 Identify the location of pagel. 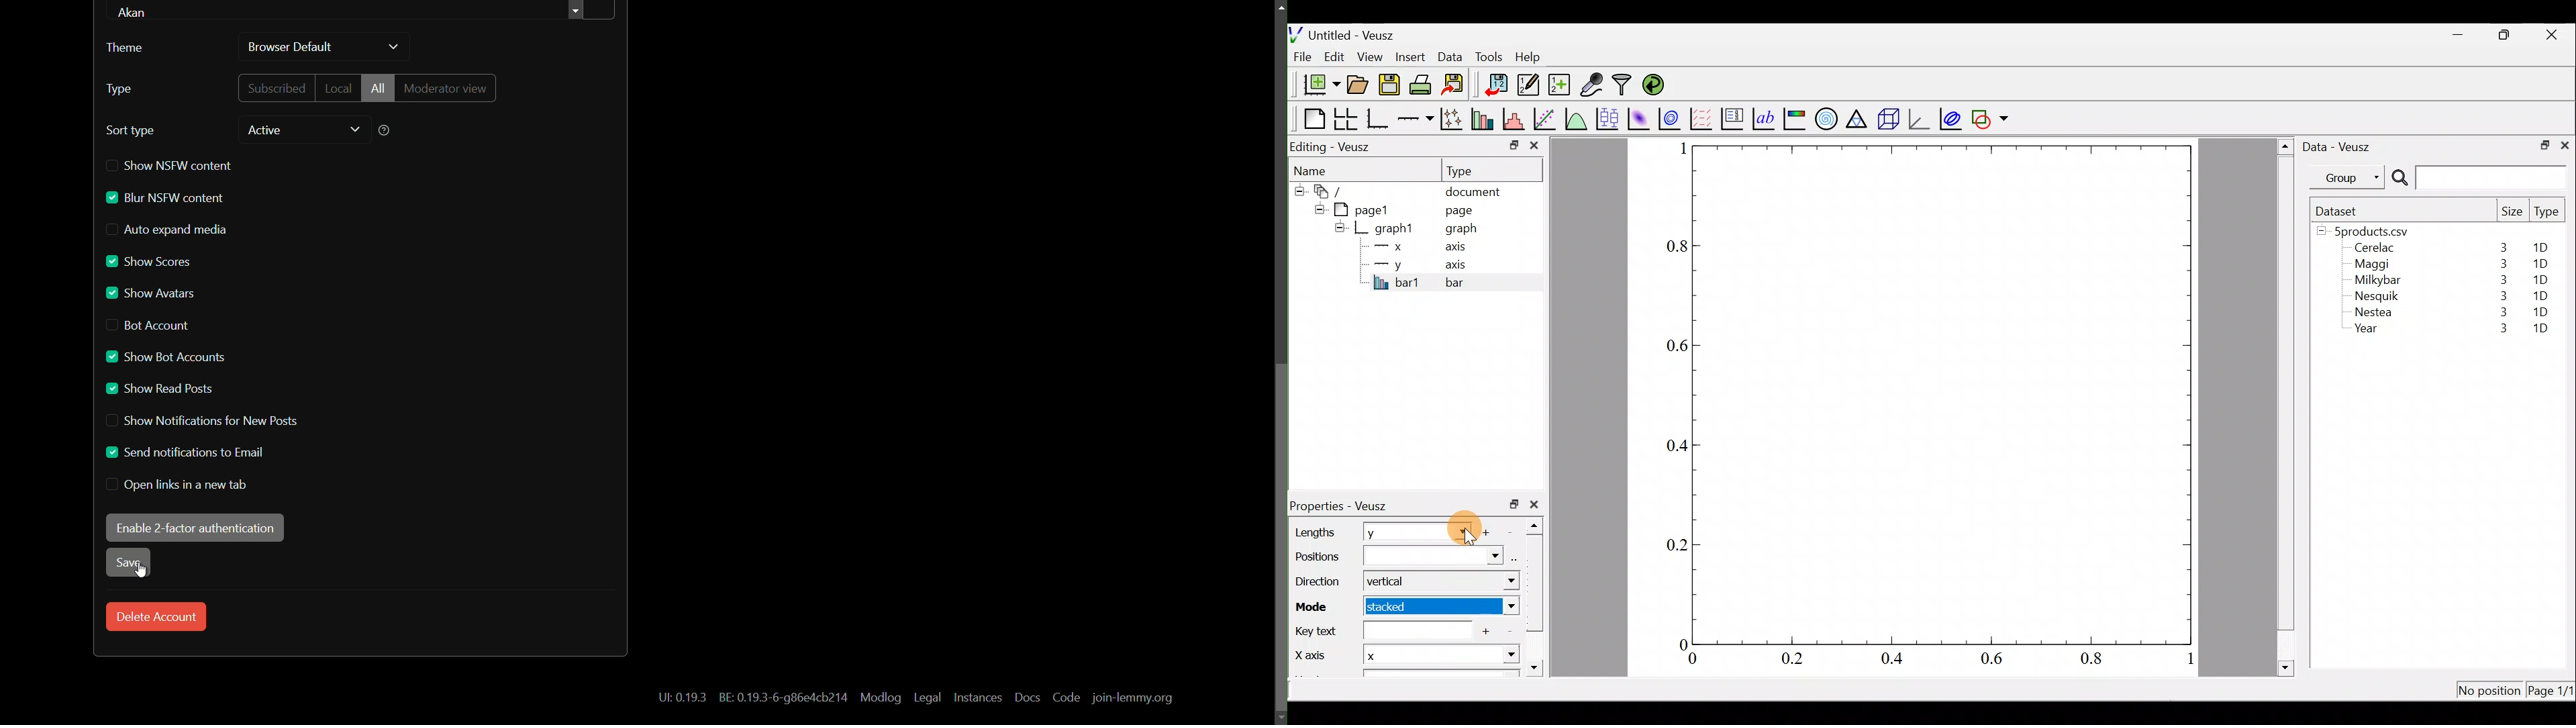
(1367, 208).